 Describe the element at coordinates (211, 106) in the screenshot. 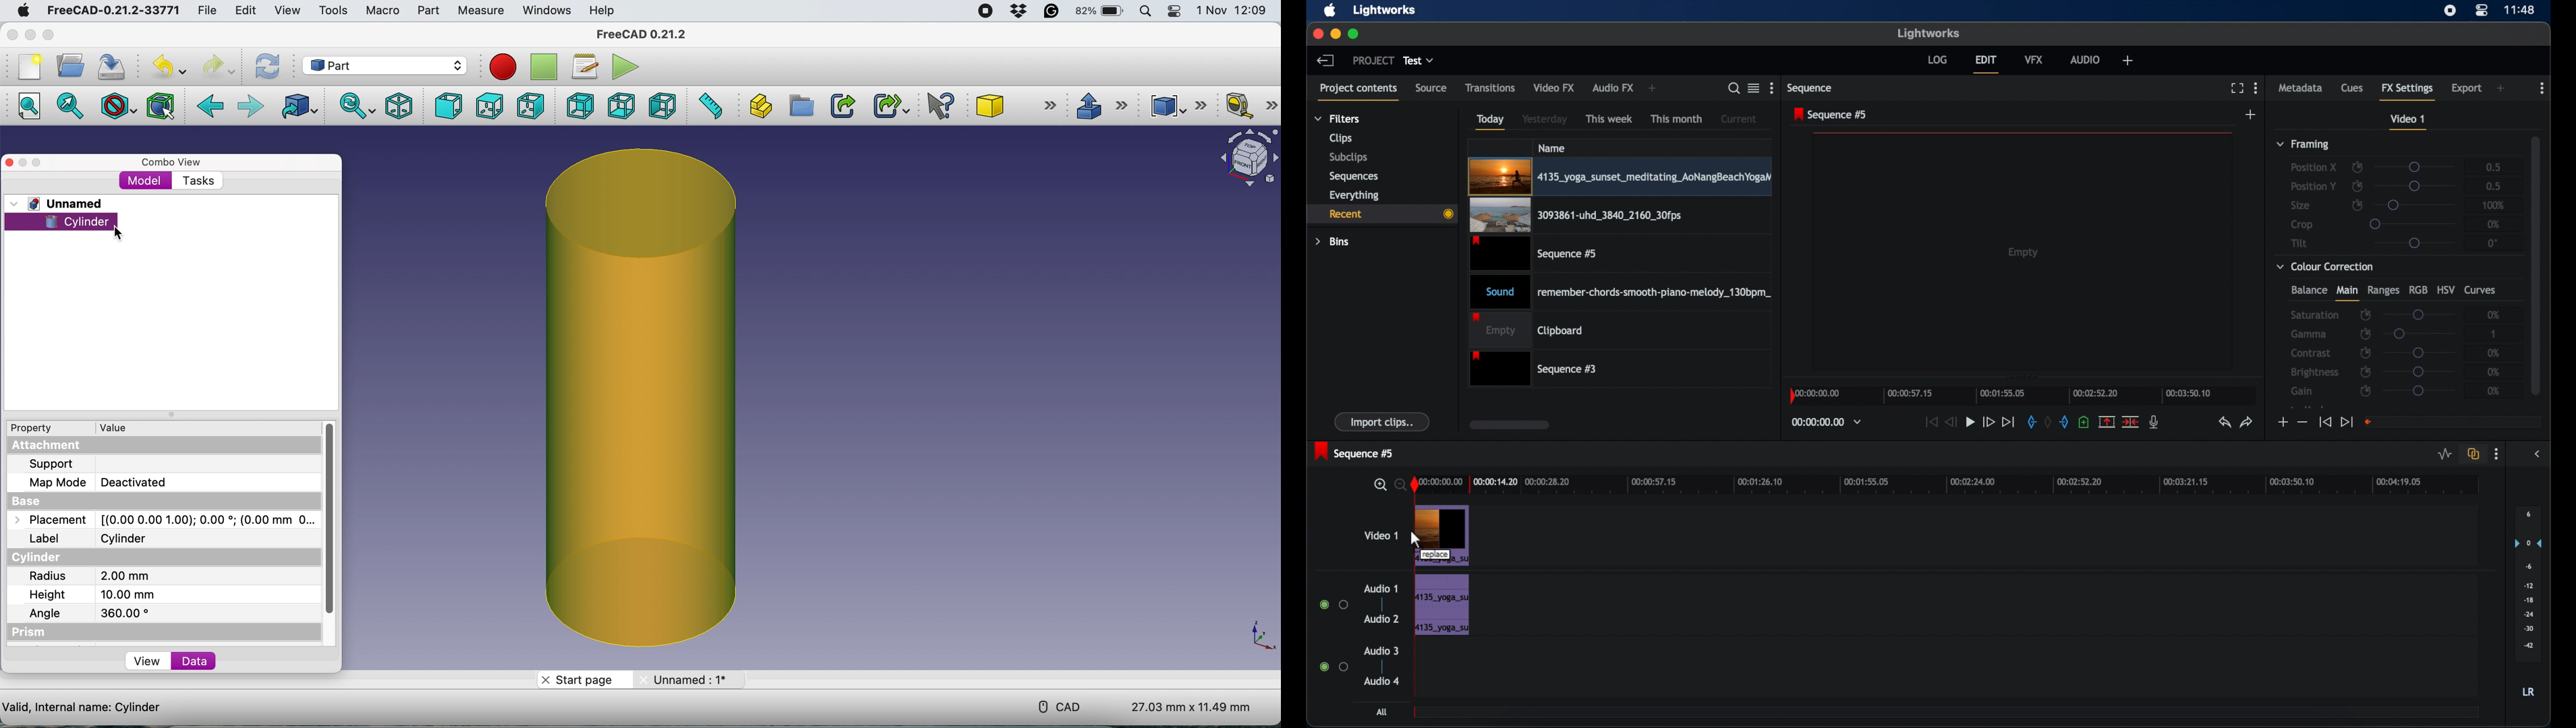

I see `back` at that location.